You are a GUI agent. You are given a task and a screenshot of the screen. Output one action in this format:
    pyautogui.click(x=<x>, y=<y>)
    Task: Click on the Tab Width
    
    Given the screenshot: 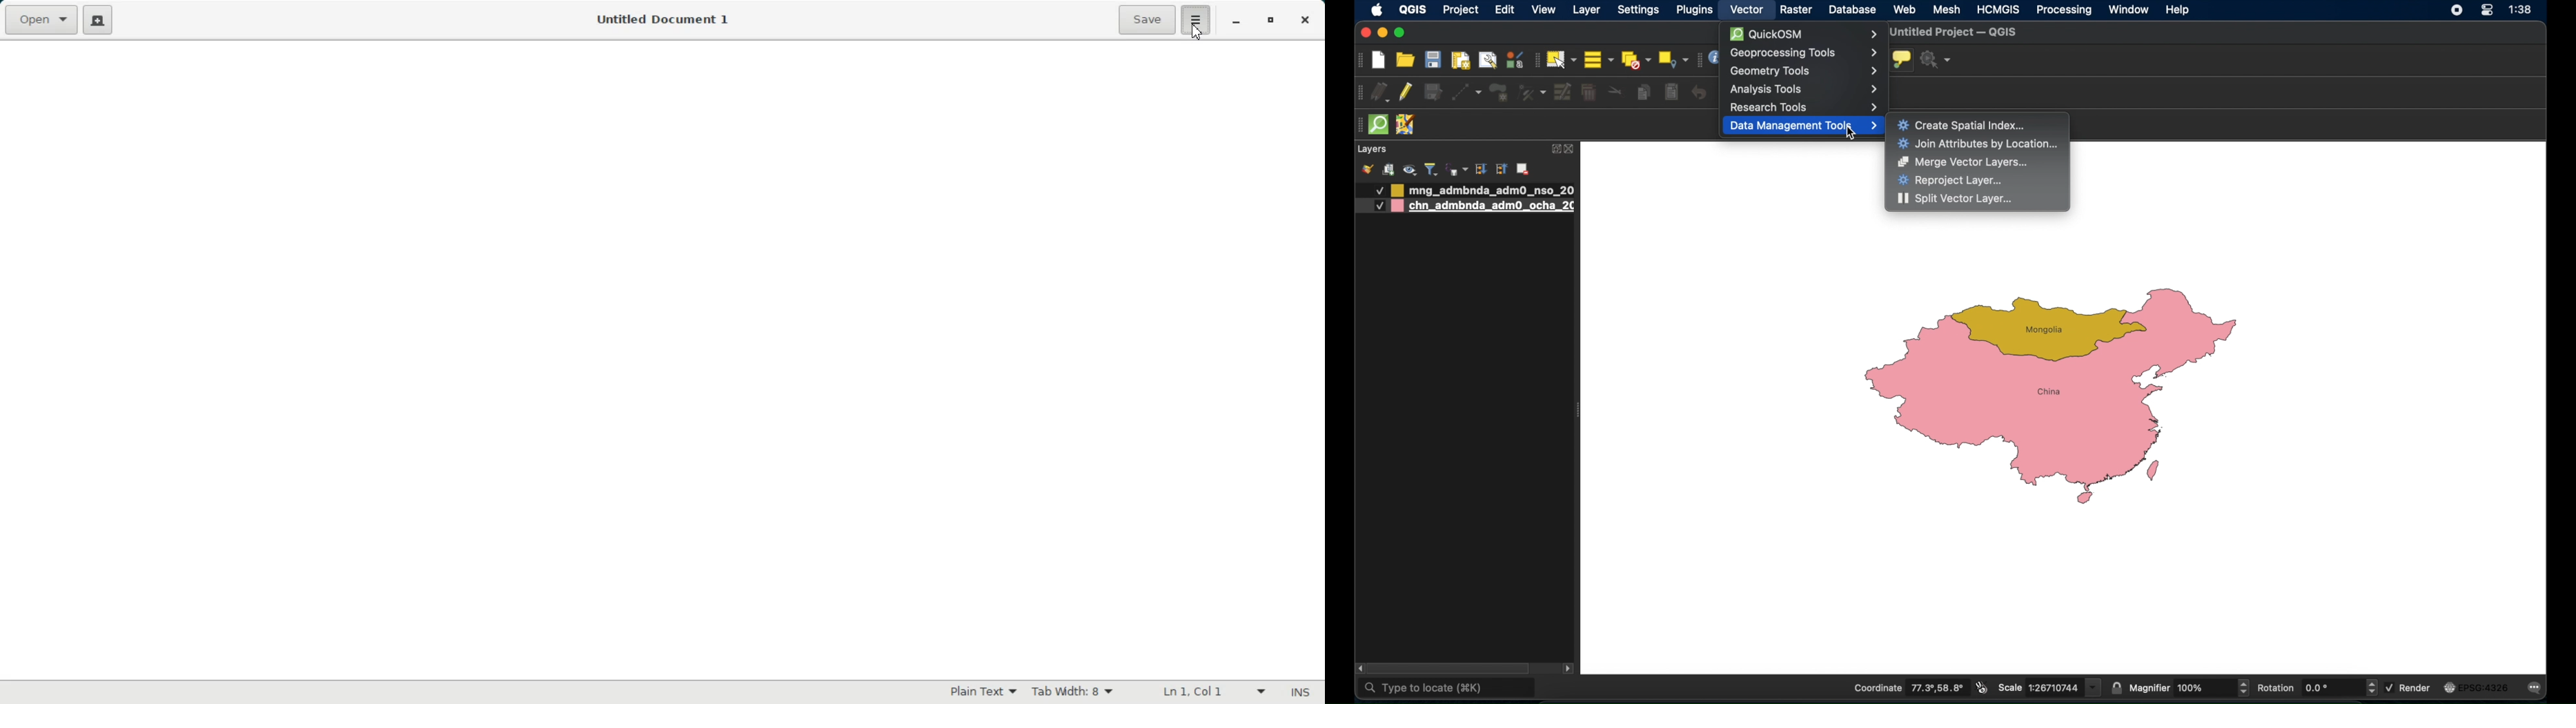 What is the action you would take?
    pyautogui.click(x=1072, y=692)
    